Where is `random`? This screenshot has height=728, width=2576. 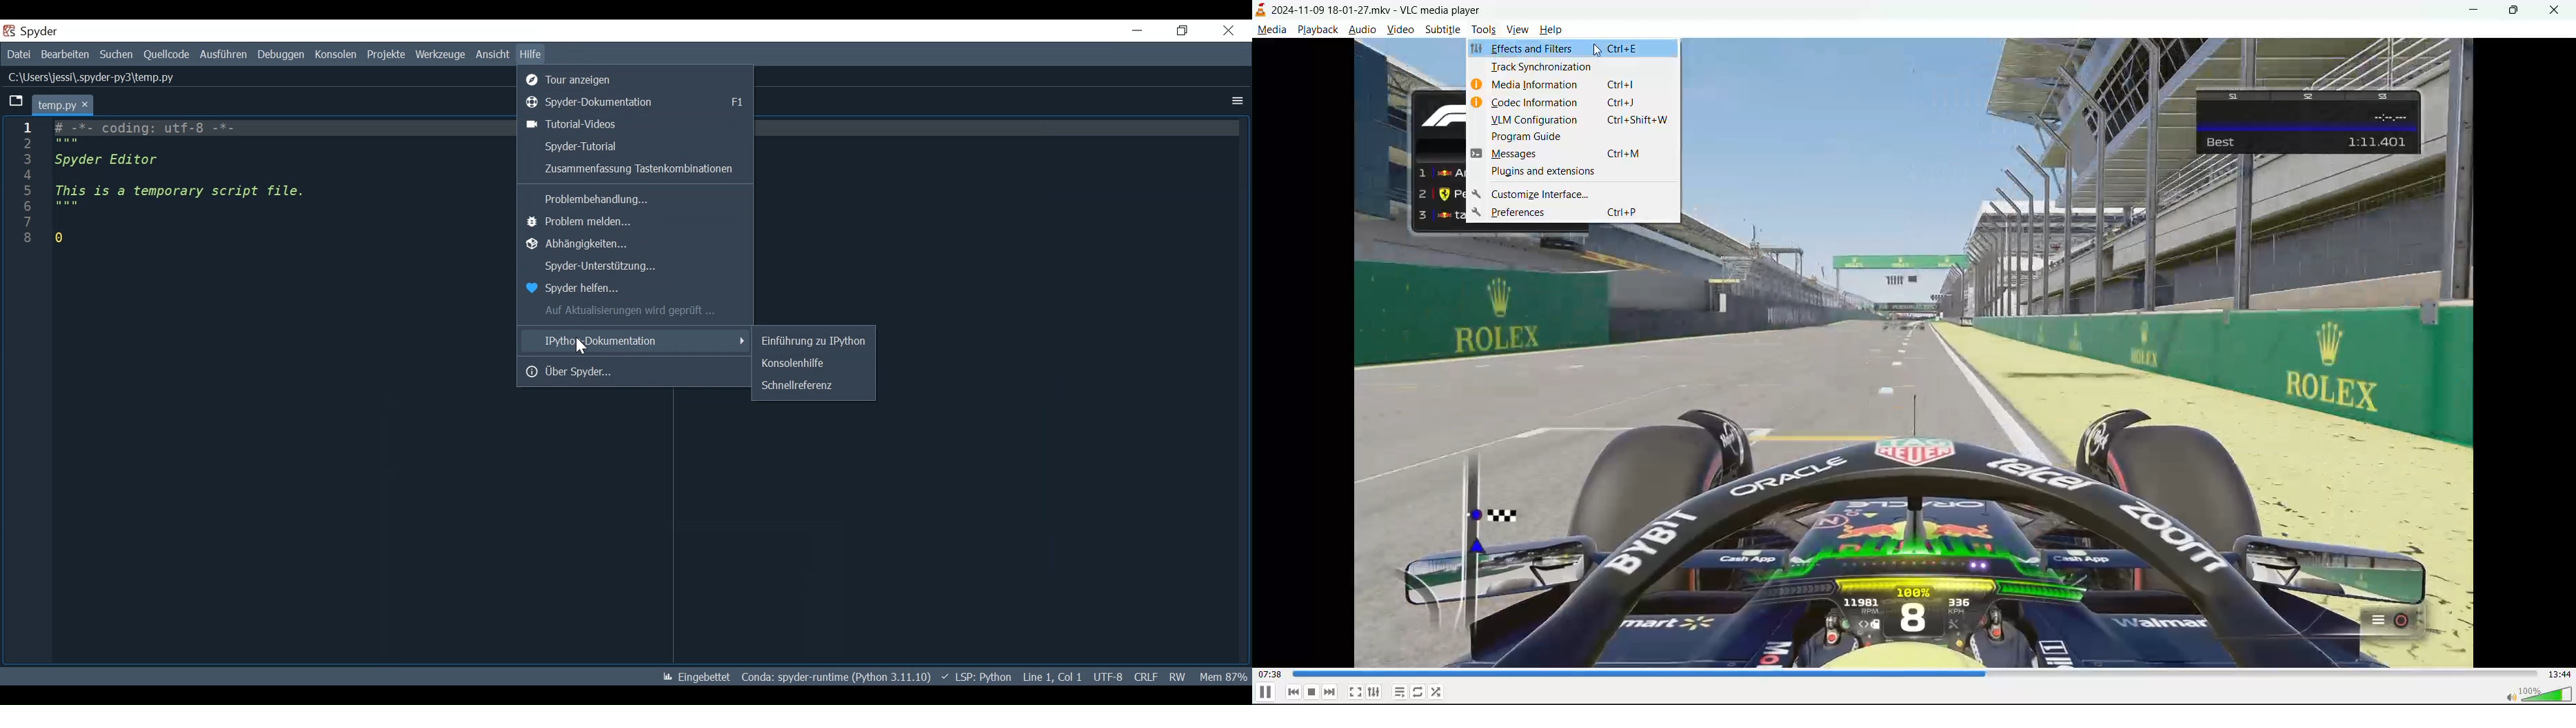 random is located at coordinates (1438, 691).